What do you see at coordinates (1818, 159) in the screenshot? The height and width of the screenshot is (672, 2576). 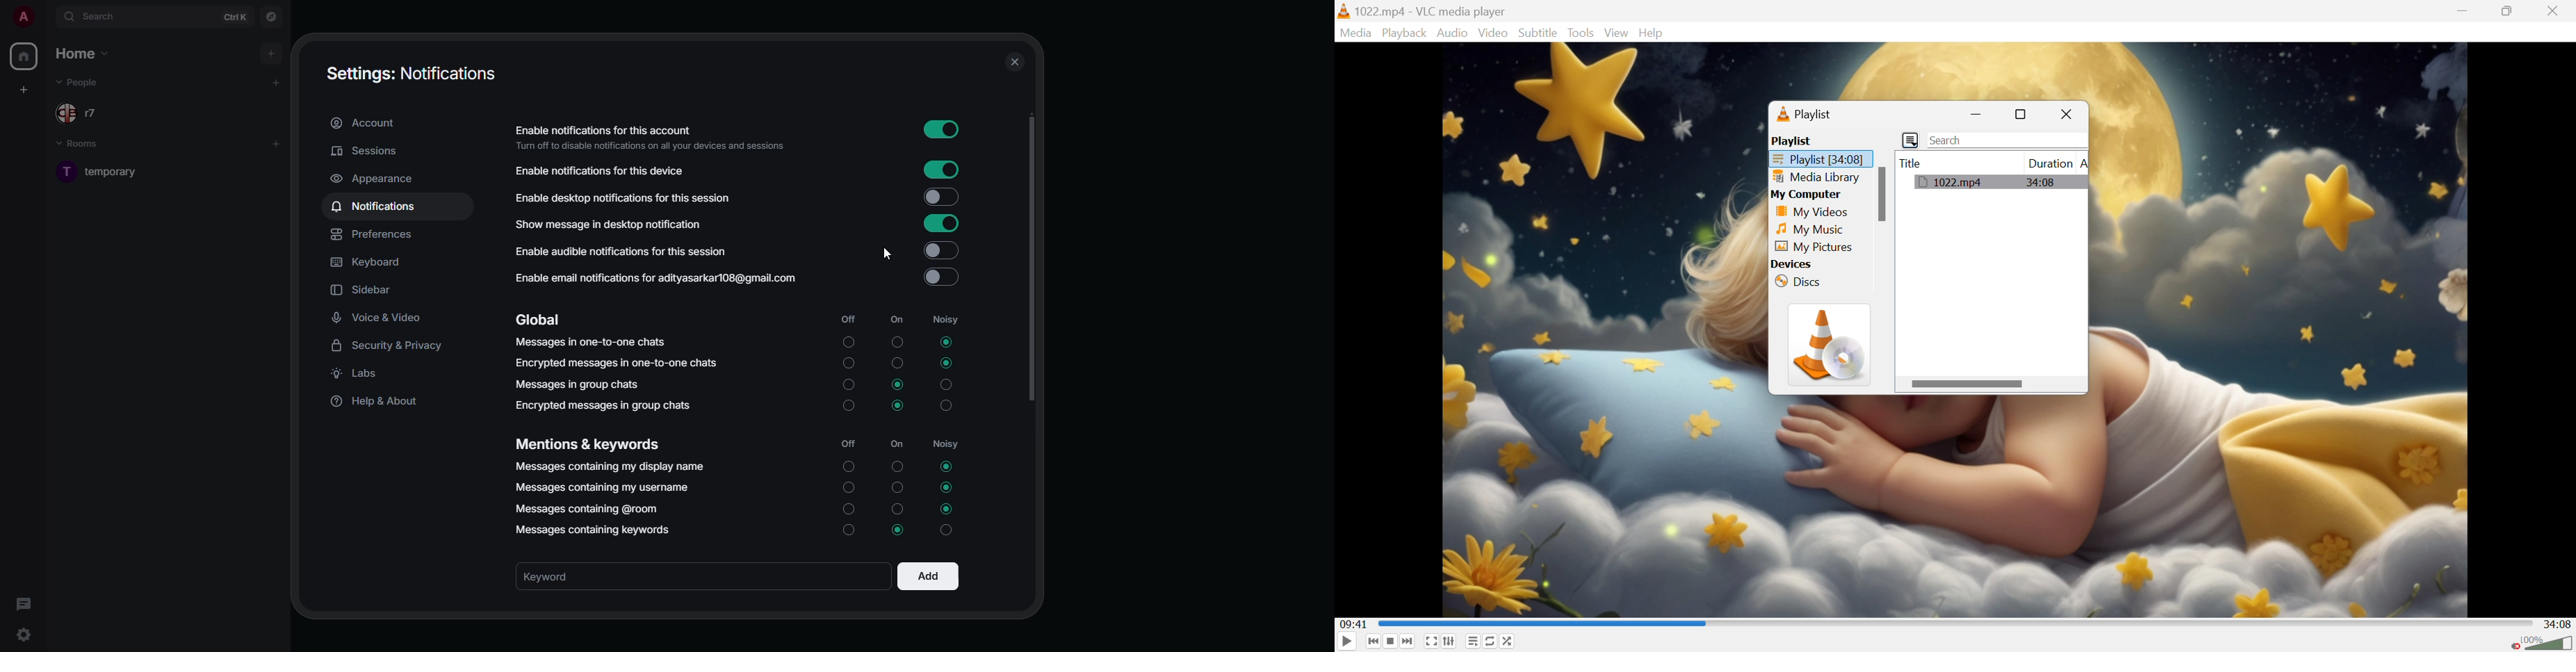 I see `Playlist [34:08]` at bounding box center [1818, 159].